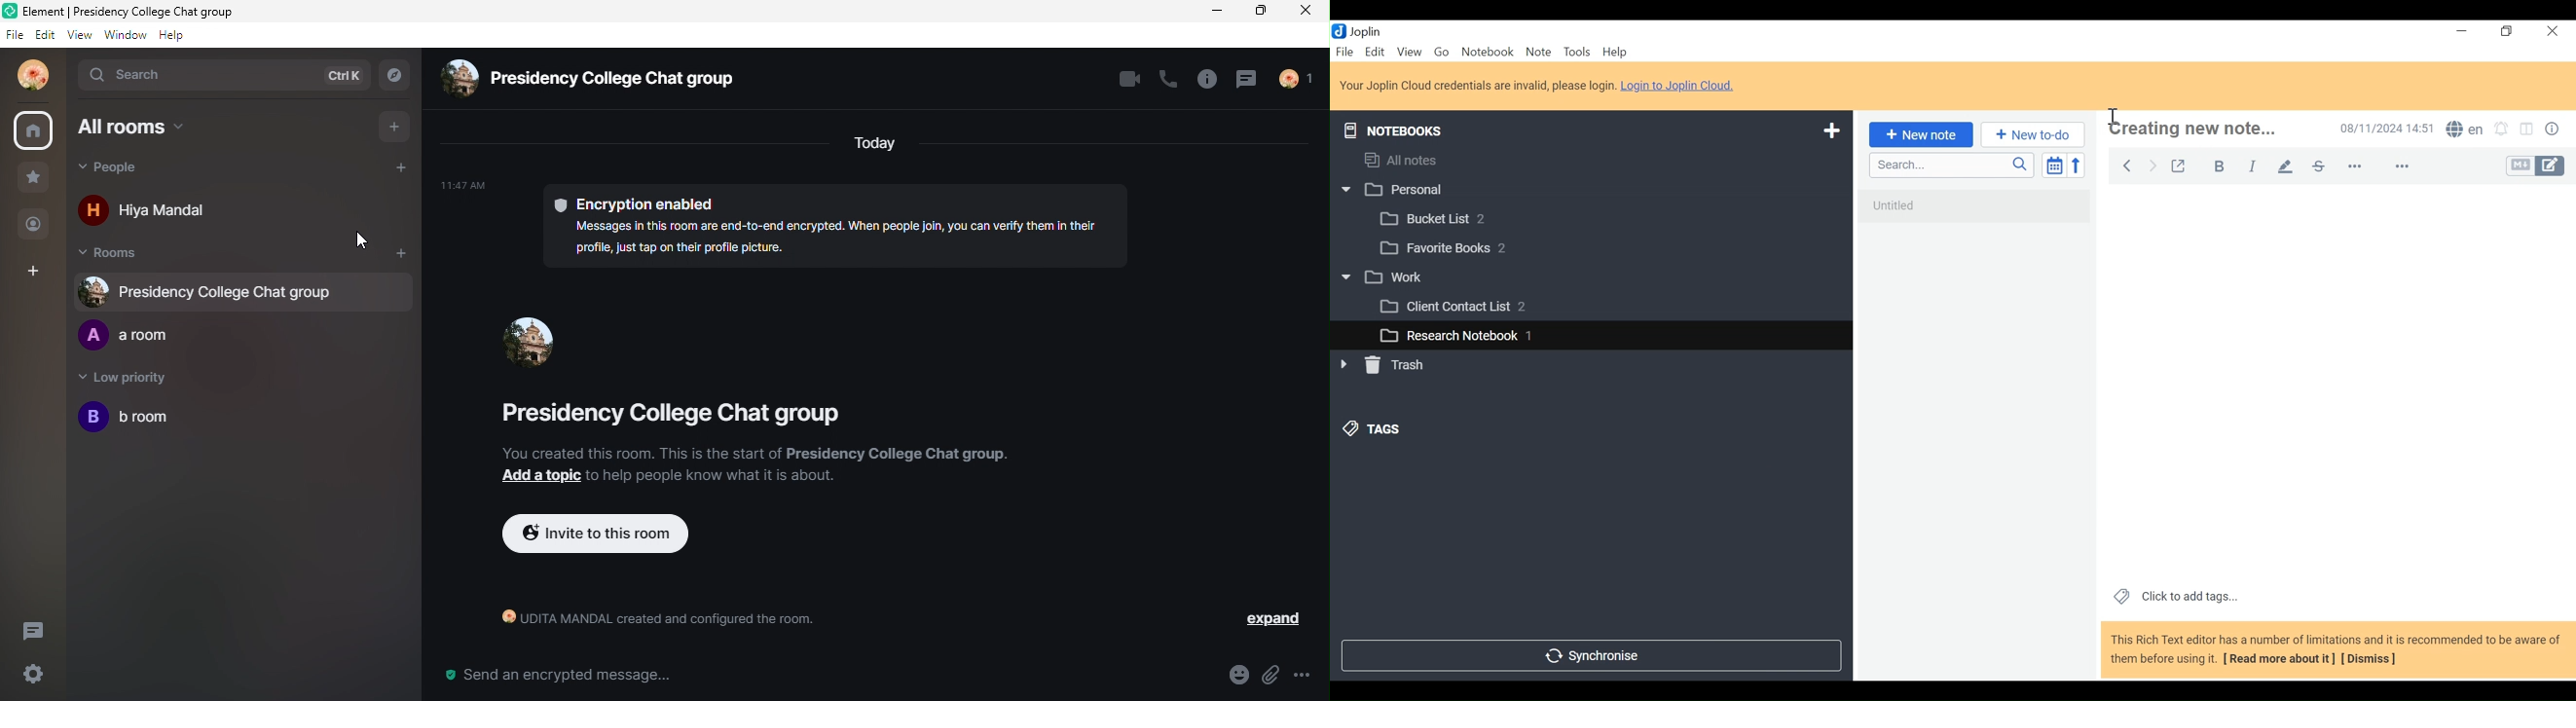 The width and height of the screenshot is (2576, 728). I want to click on rooms, so click(120, 255).